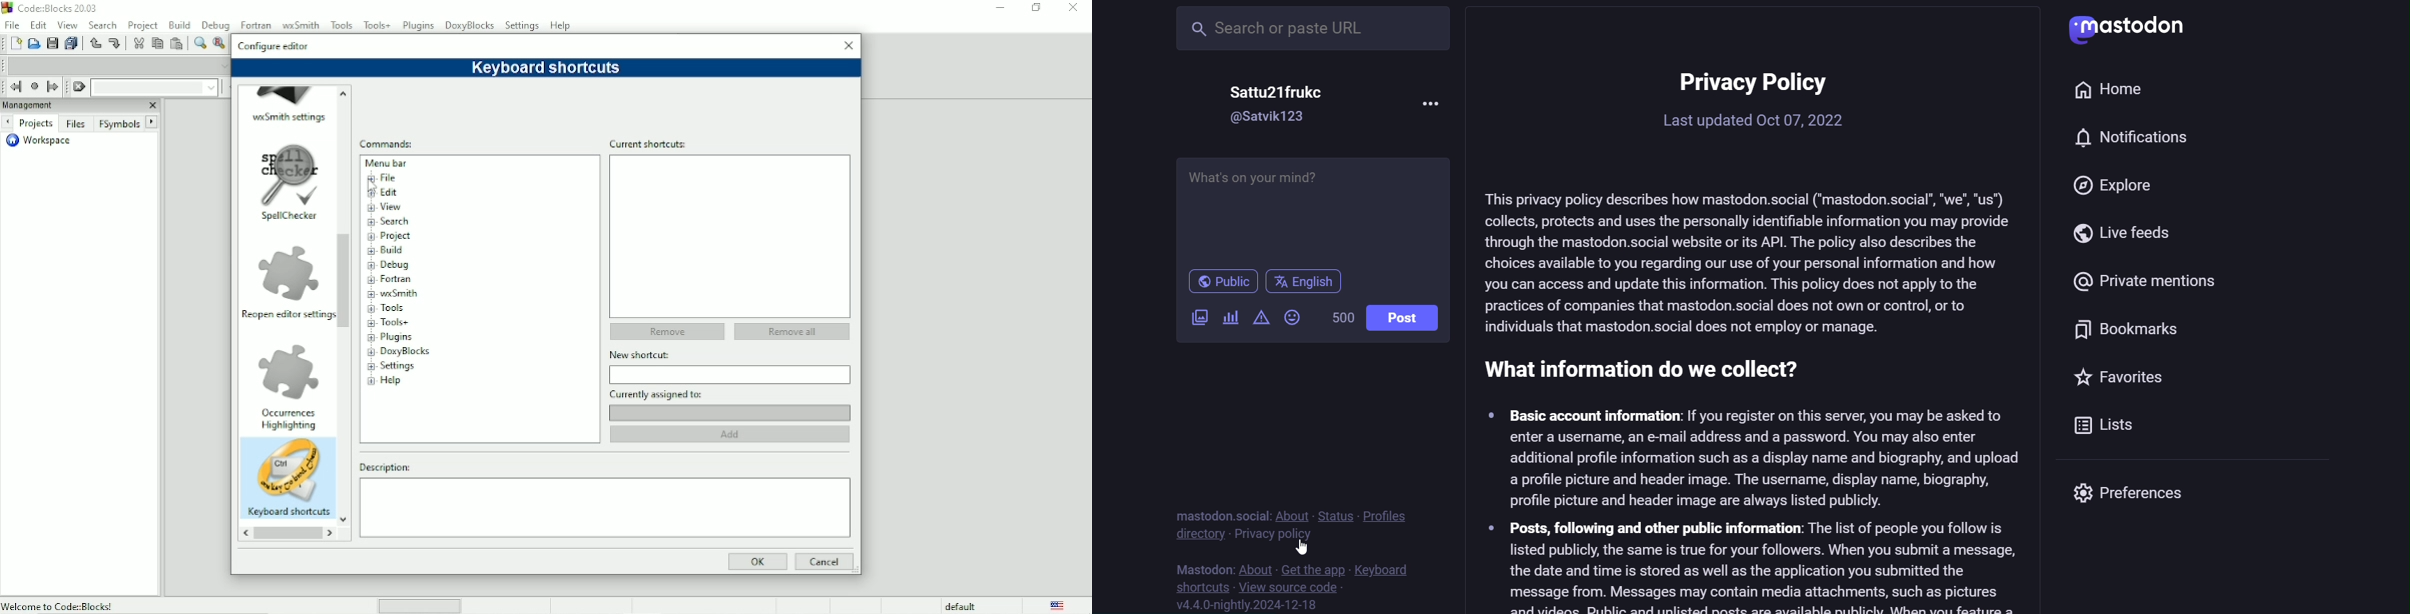 Image resolution: width=2436 pixels, height=616 pixels. Describe the element at coordinates (1277, 89) in the screenshot. I see `Sattu21frukc` at that location.